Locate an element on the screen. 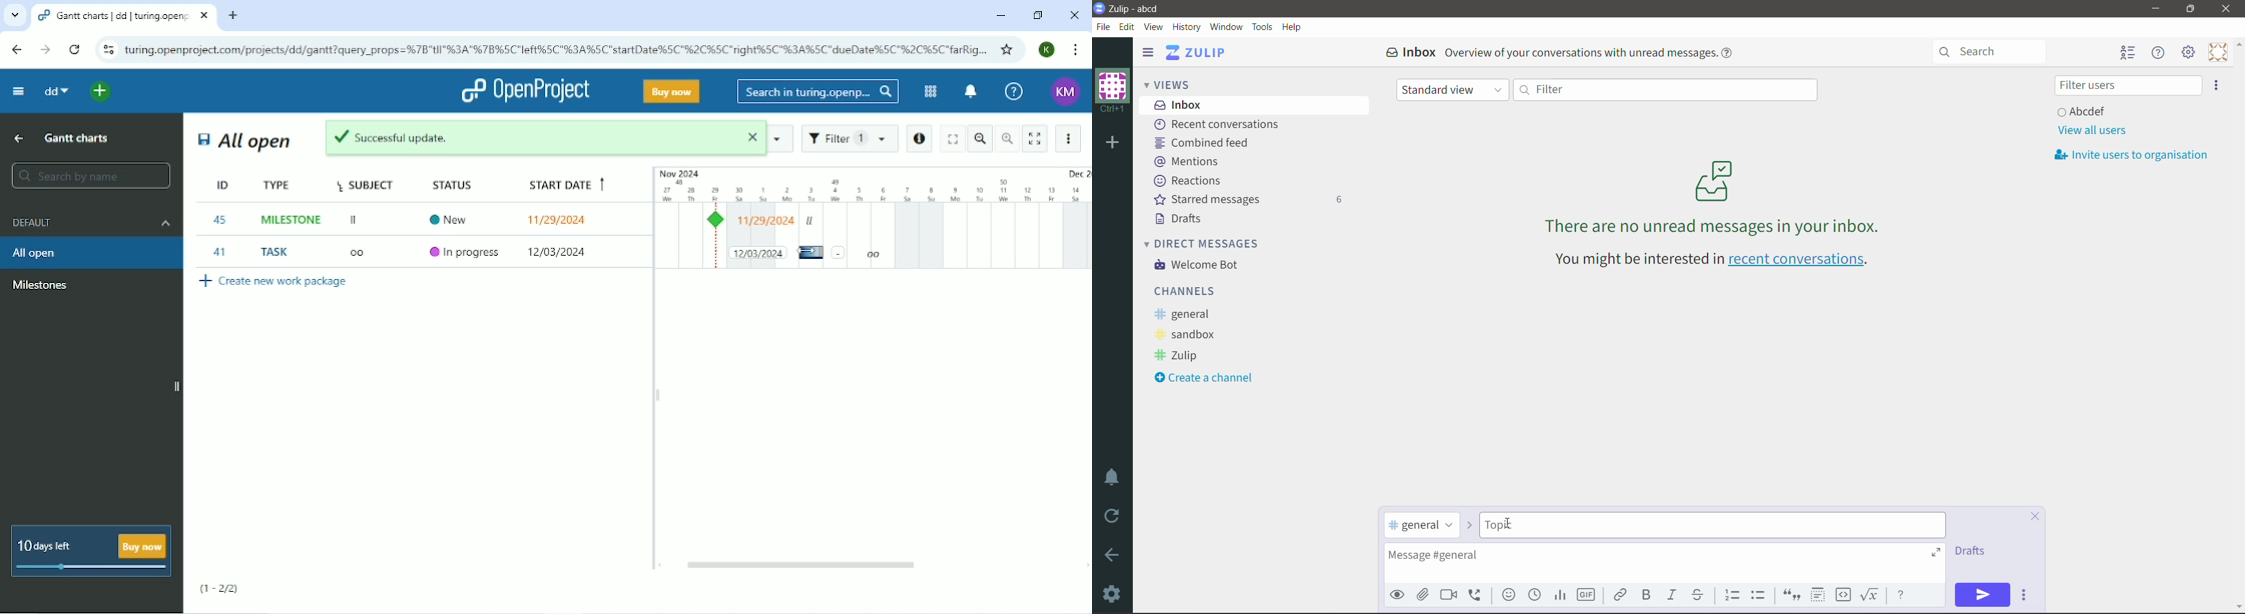  Application Logo is located at coordinates (1099, 7).